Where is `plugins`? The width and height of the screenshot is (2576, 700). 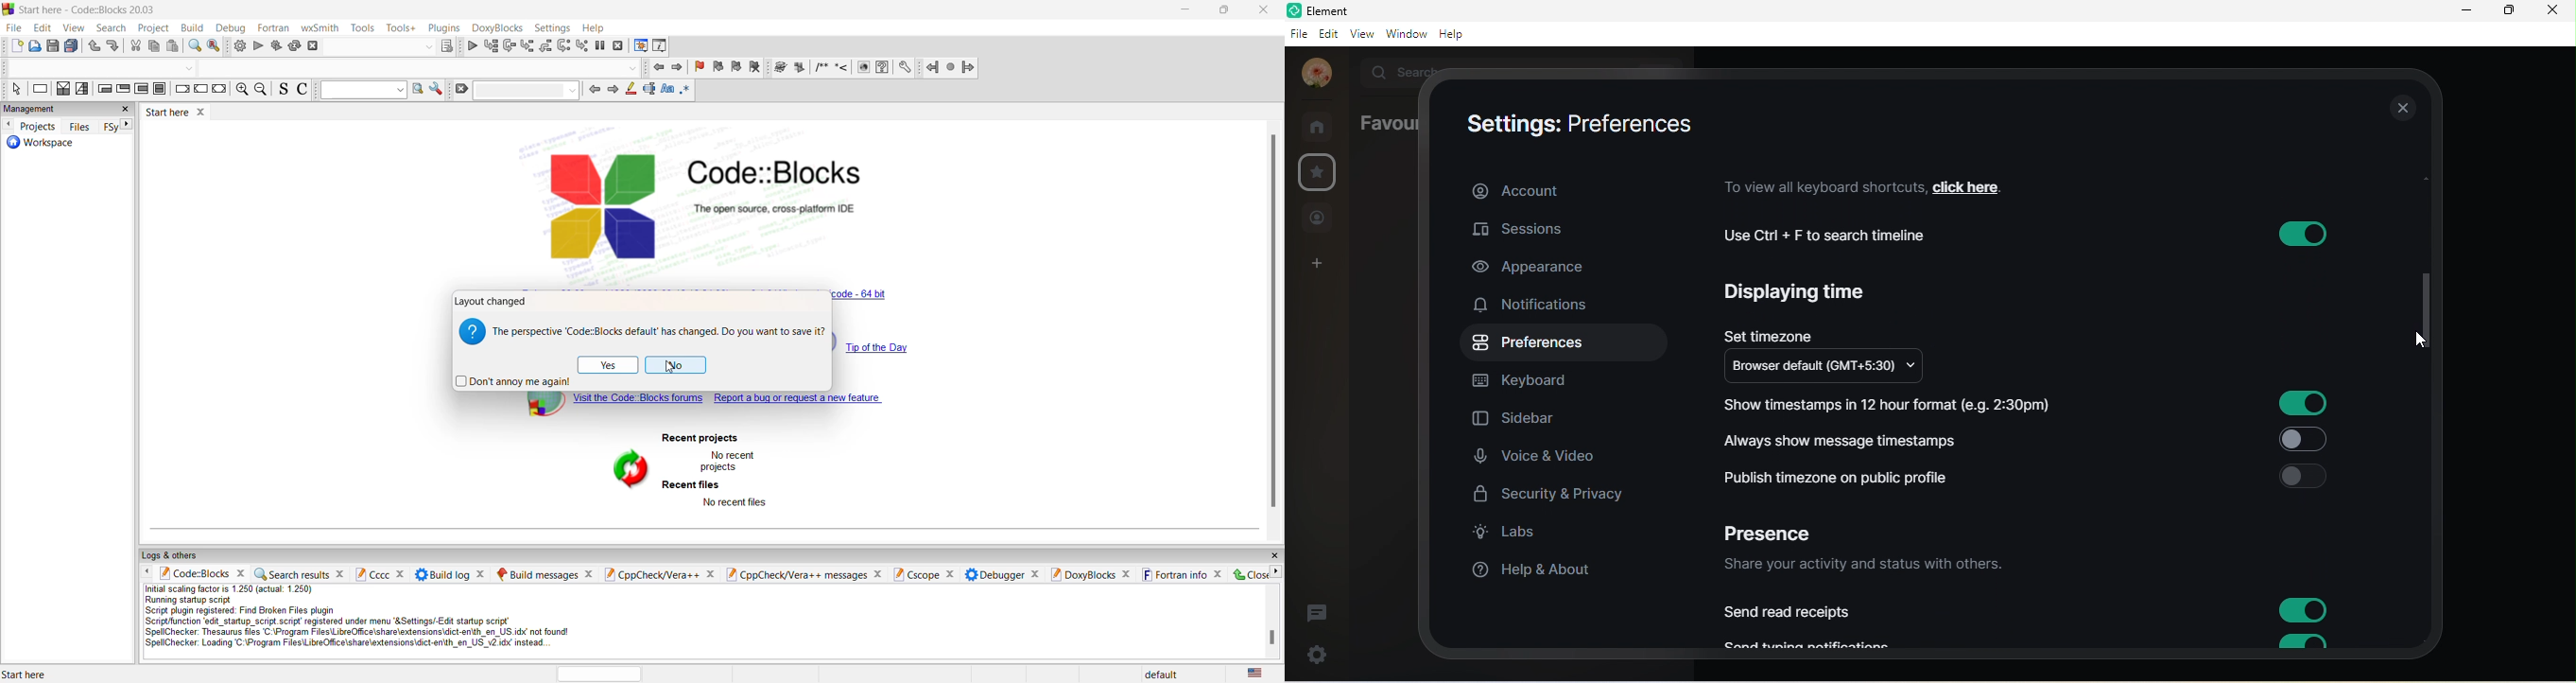 plugins is located at coordinates (444, 28).